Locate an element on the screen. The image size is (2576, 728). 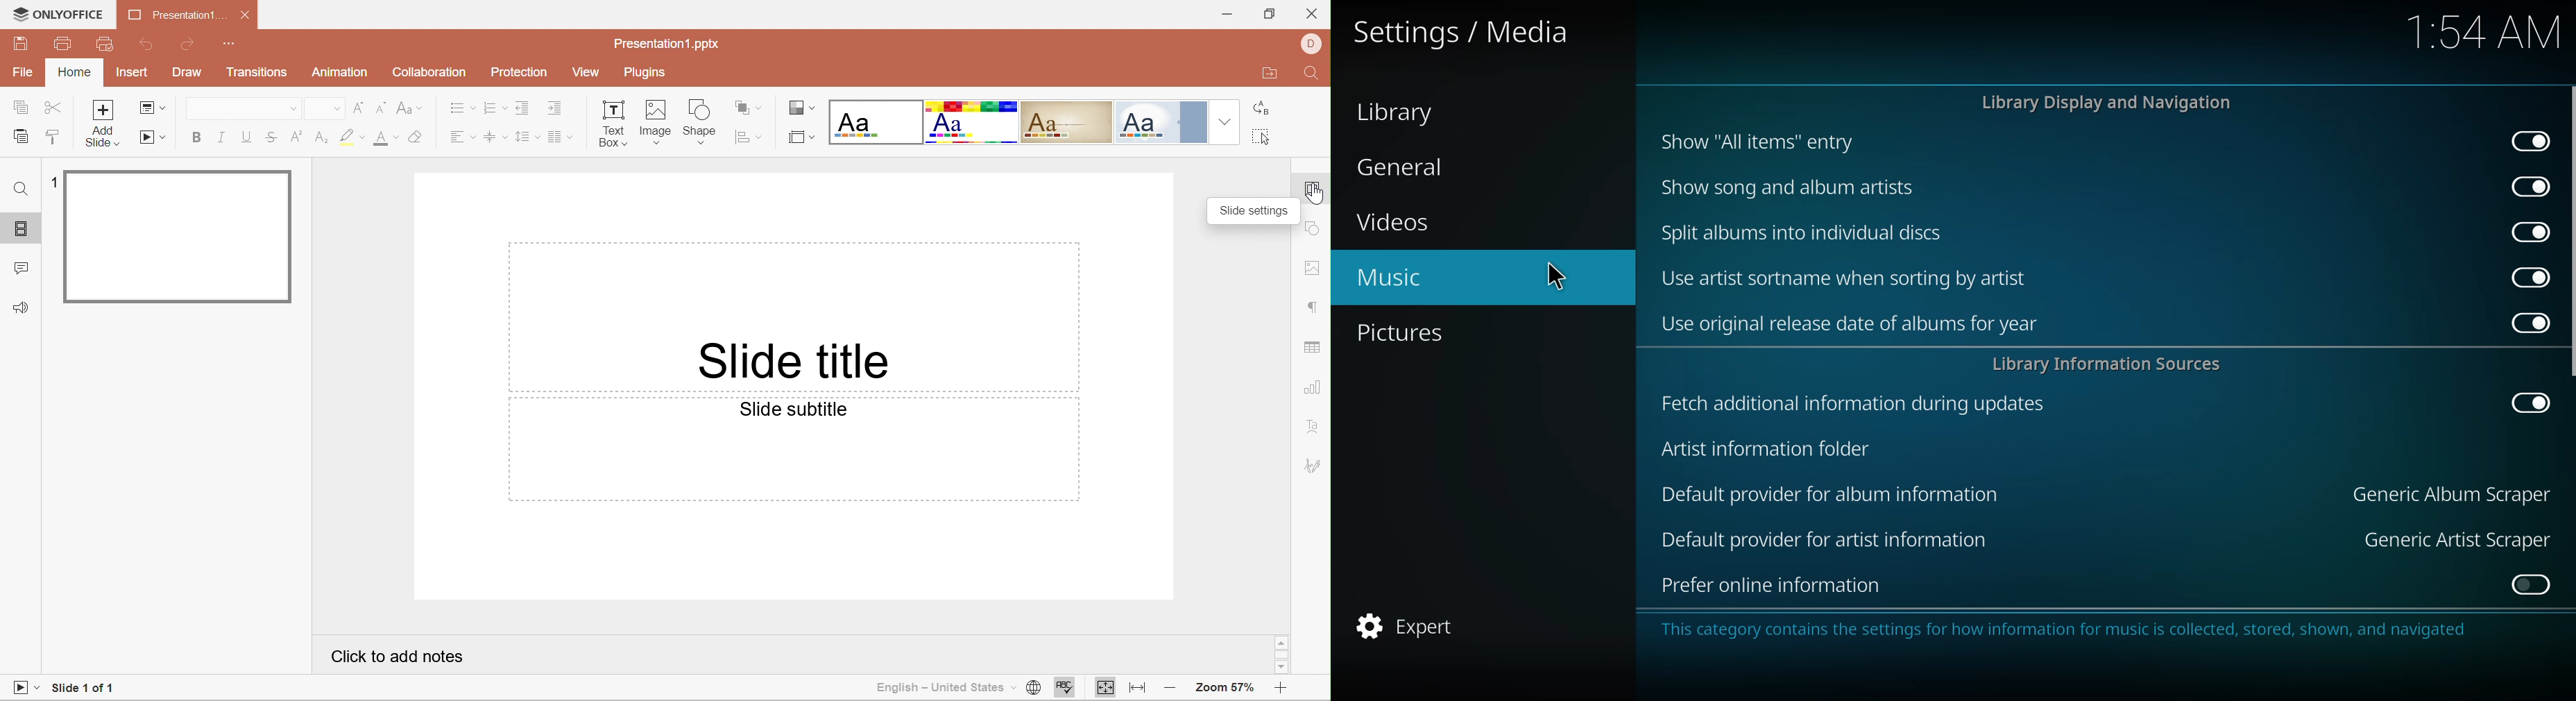
enabled is located at coordinates (2528, 277).